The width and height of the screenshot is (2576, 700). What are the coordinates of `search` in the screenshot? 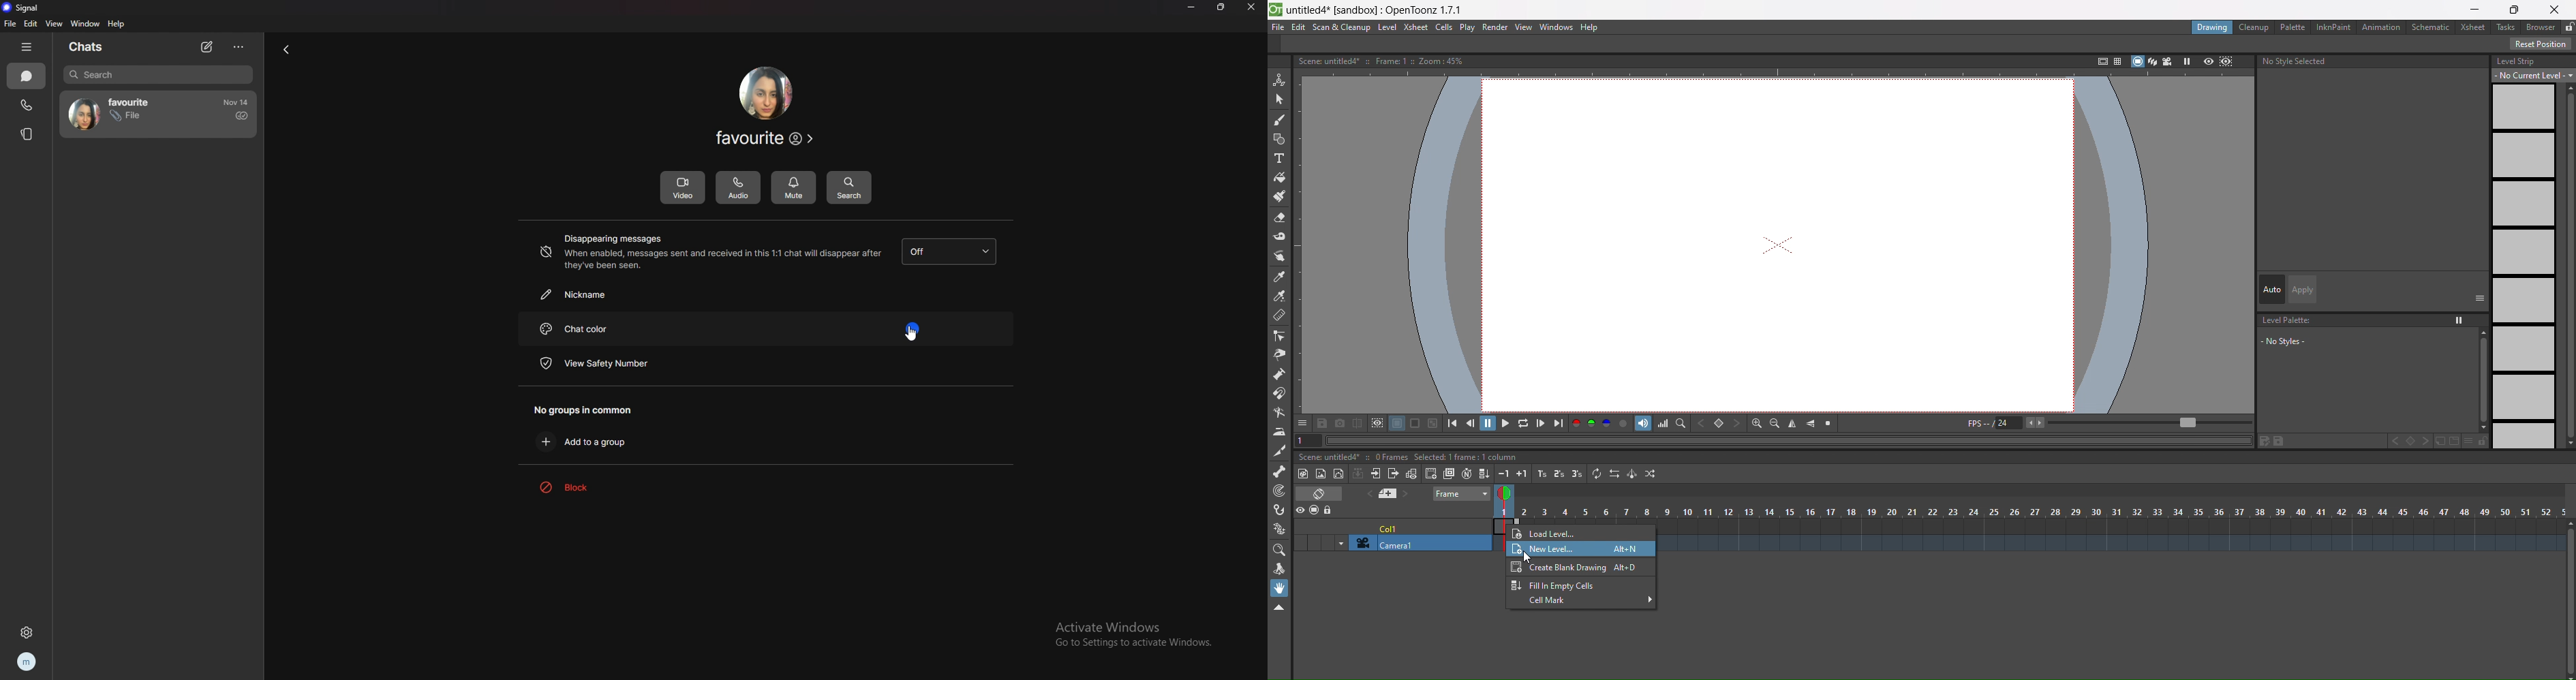 It's located at (158, 75).